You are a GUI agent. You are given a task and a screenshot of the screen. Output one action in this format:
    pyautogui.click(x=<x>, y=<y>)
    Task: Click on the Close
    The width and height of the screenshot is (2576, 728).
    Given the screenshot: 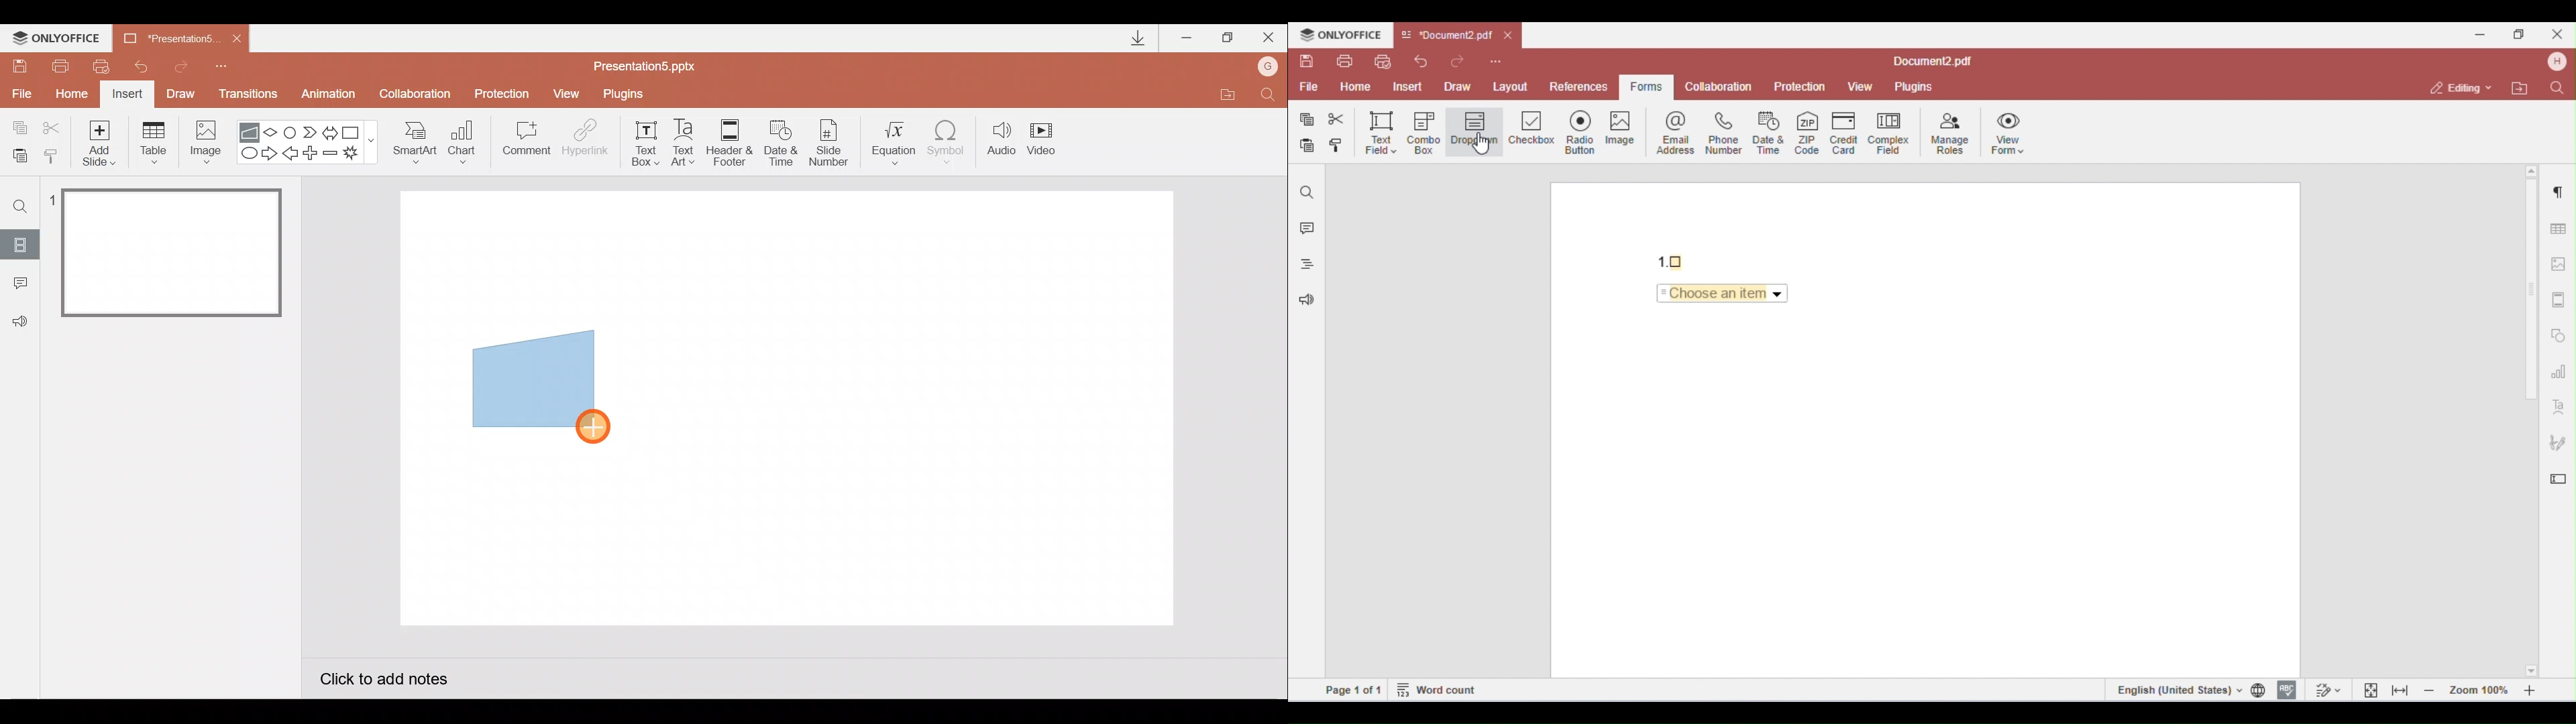 What is the action you would take?
    pyautogui.click(x=237, y=39)
    